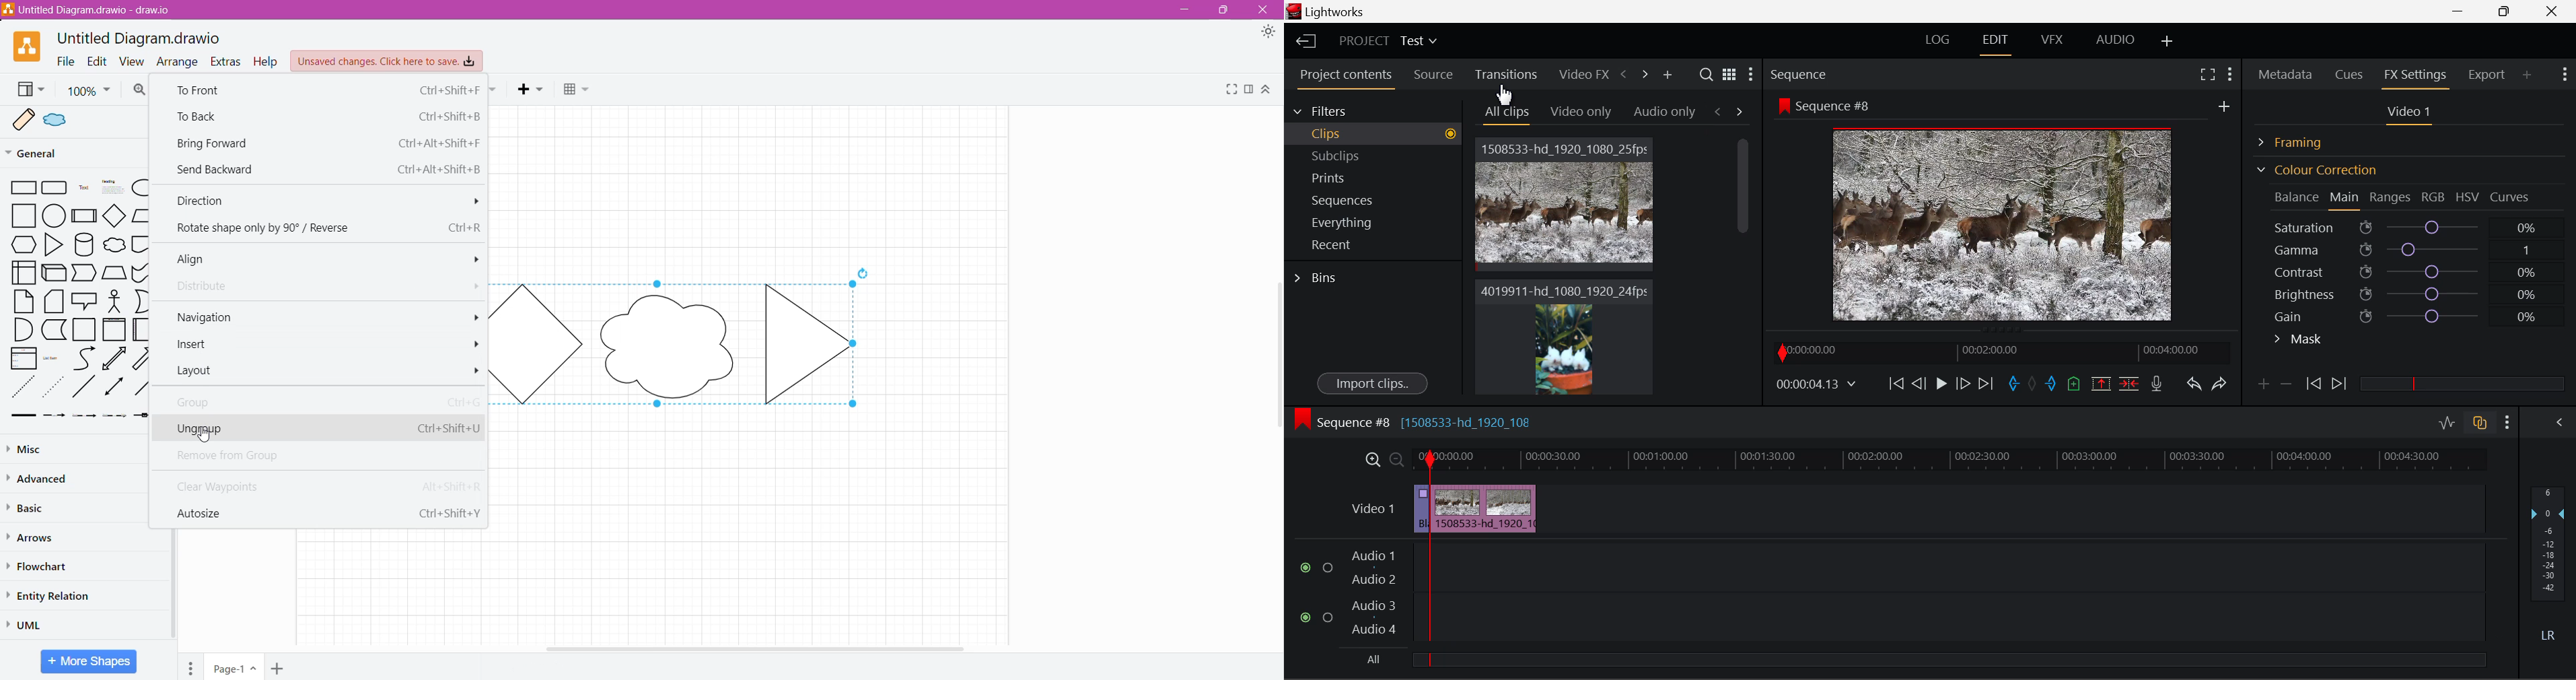  I want to click on Fullscreen, so click(1233, 90).